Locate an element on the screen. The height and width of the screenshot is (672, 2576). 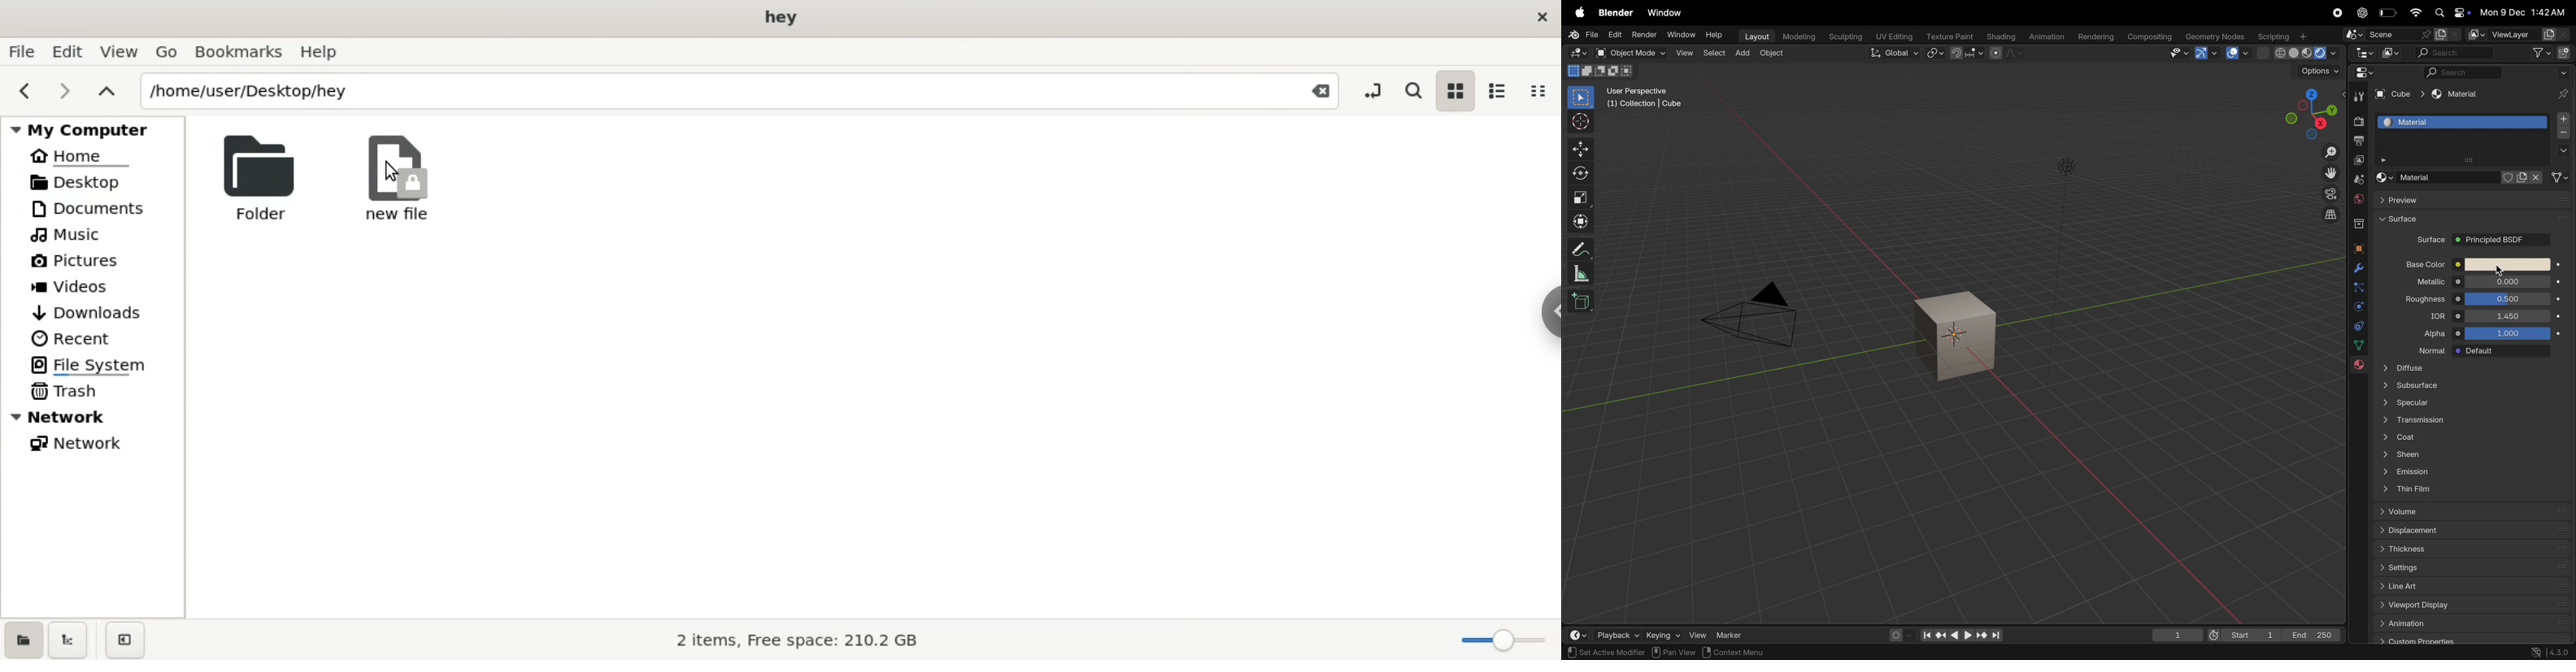
Surface is located at coordinates (2471, 222).